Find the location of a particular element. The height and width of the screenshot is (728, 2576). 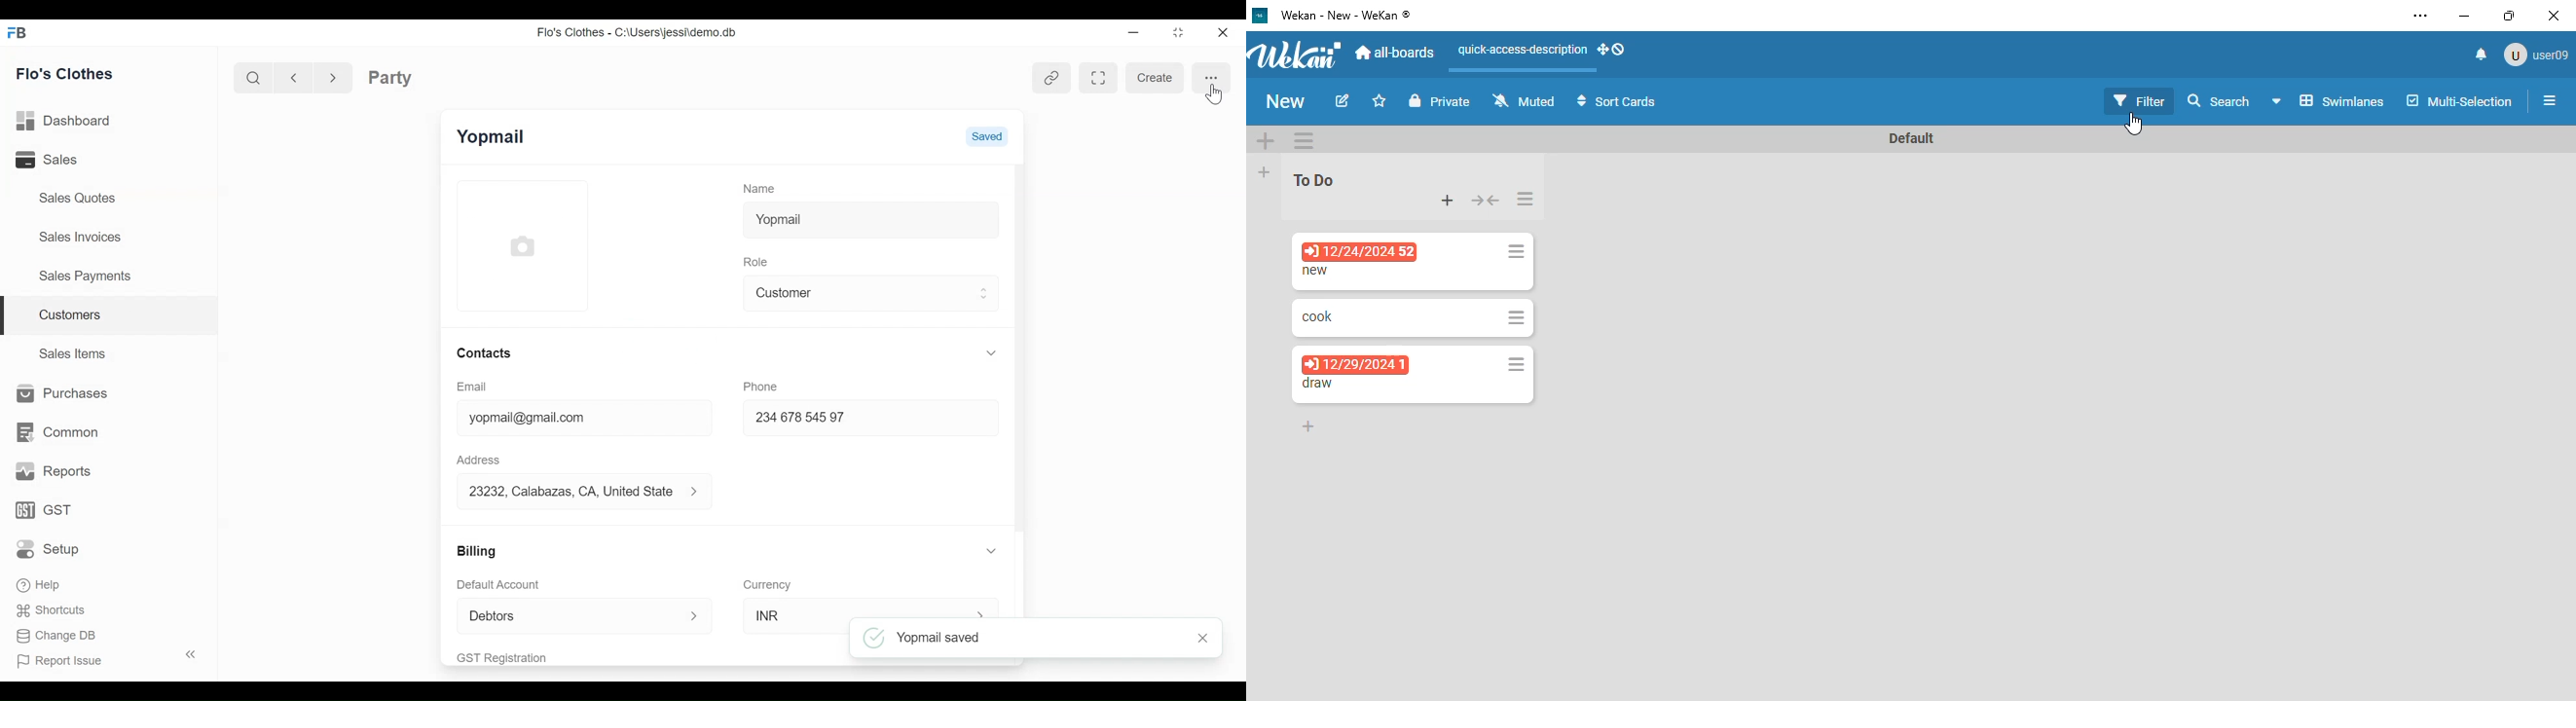

GST Registration is located at coordinates (521, 657).